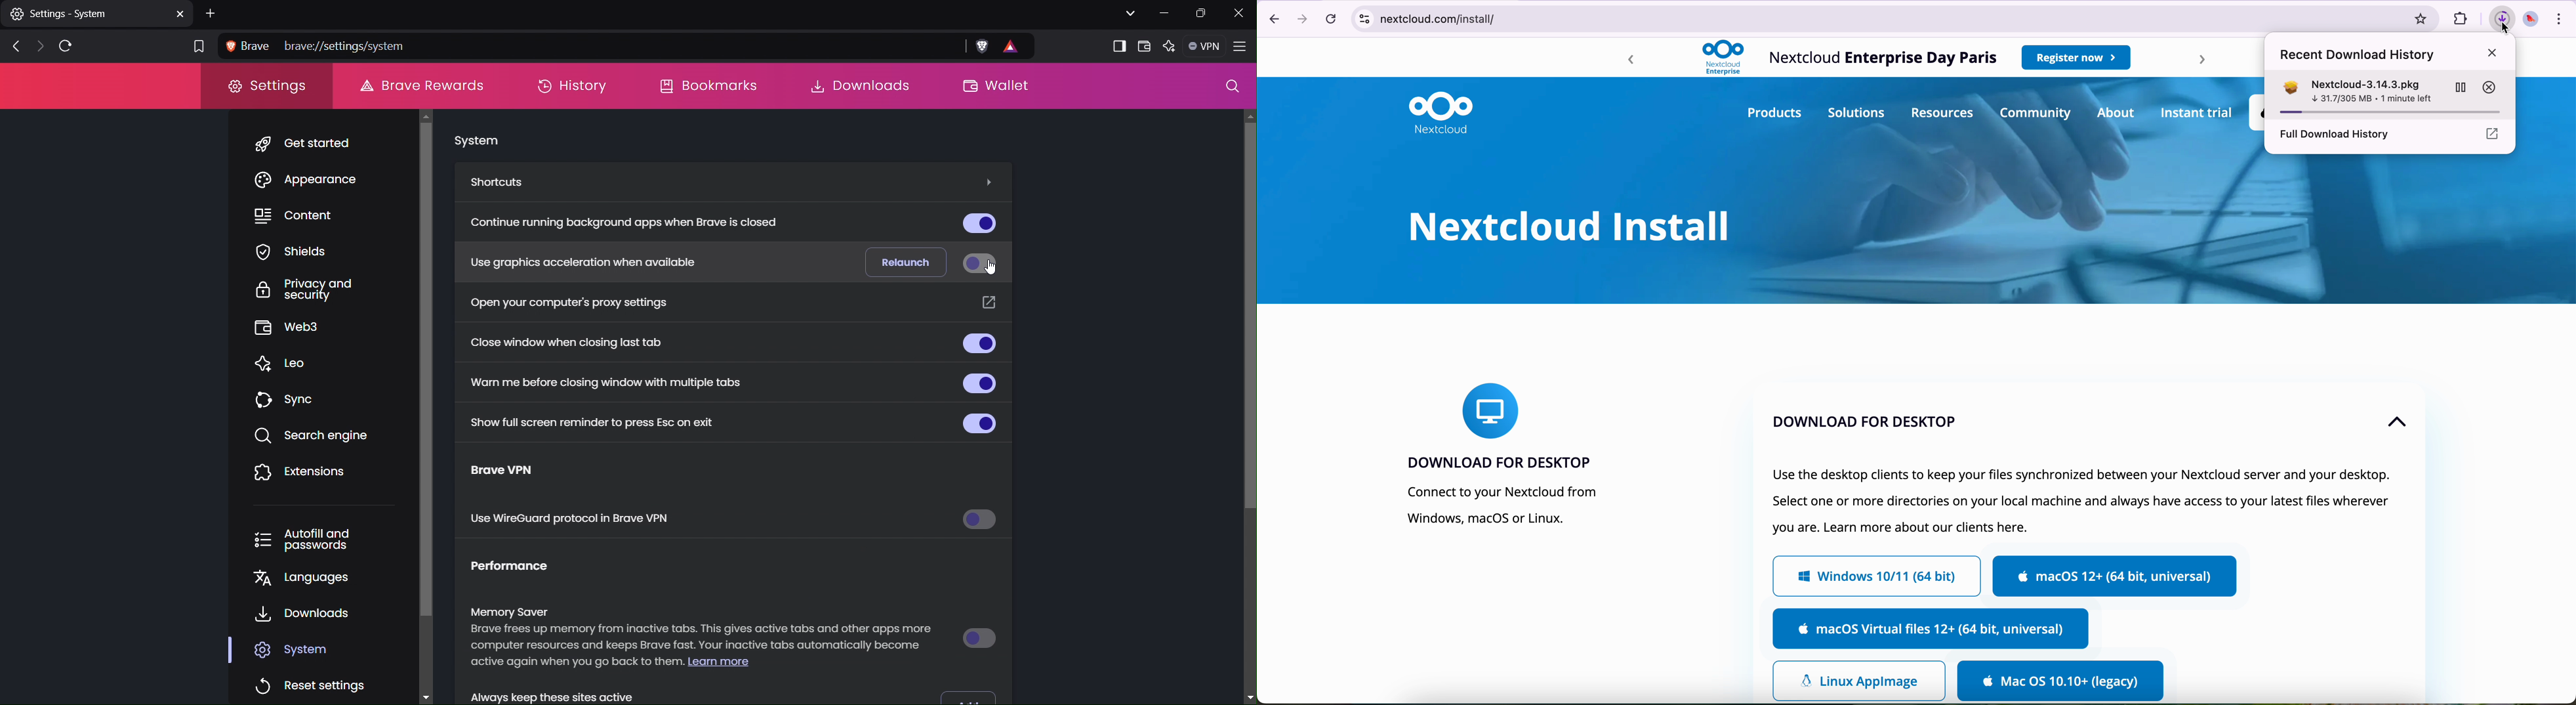  Describe the element at coordinates (2118, 112) in the screenshot. I see `about` at that location.